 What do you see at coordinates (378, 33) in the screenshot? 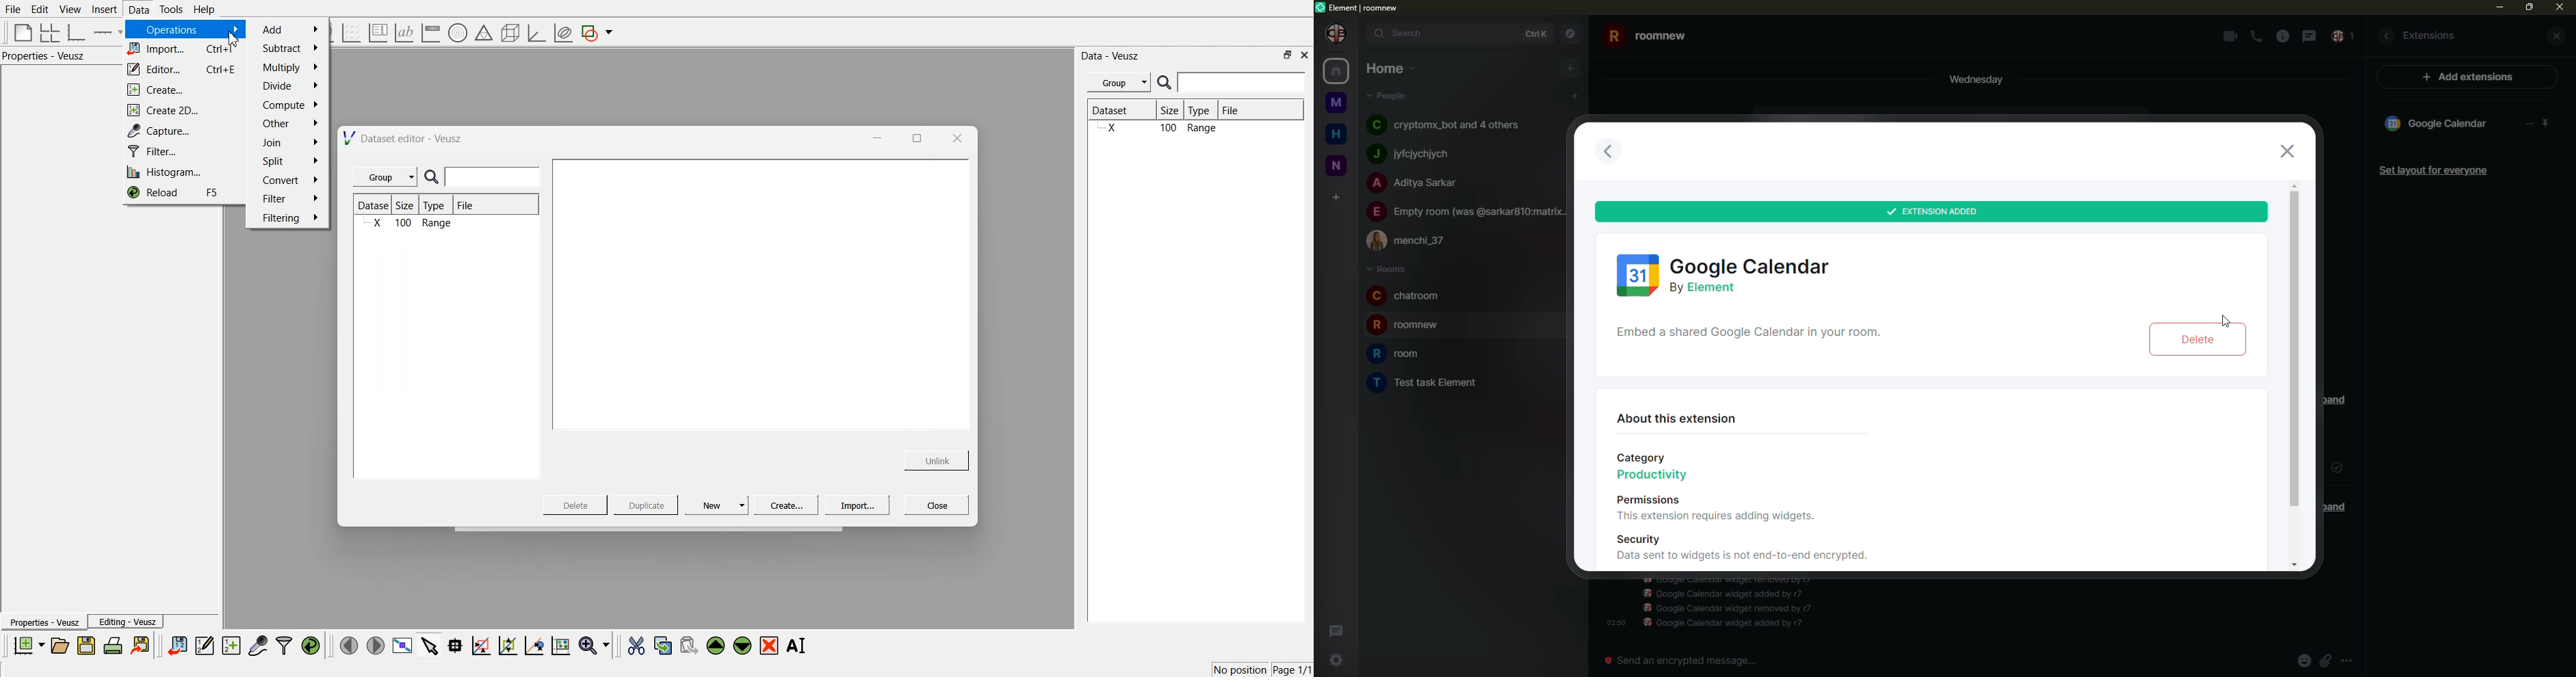
I see `plot key` at bounding box center [378, 33].